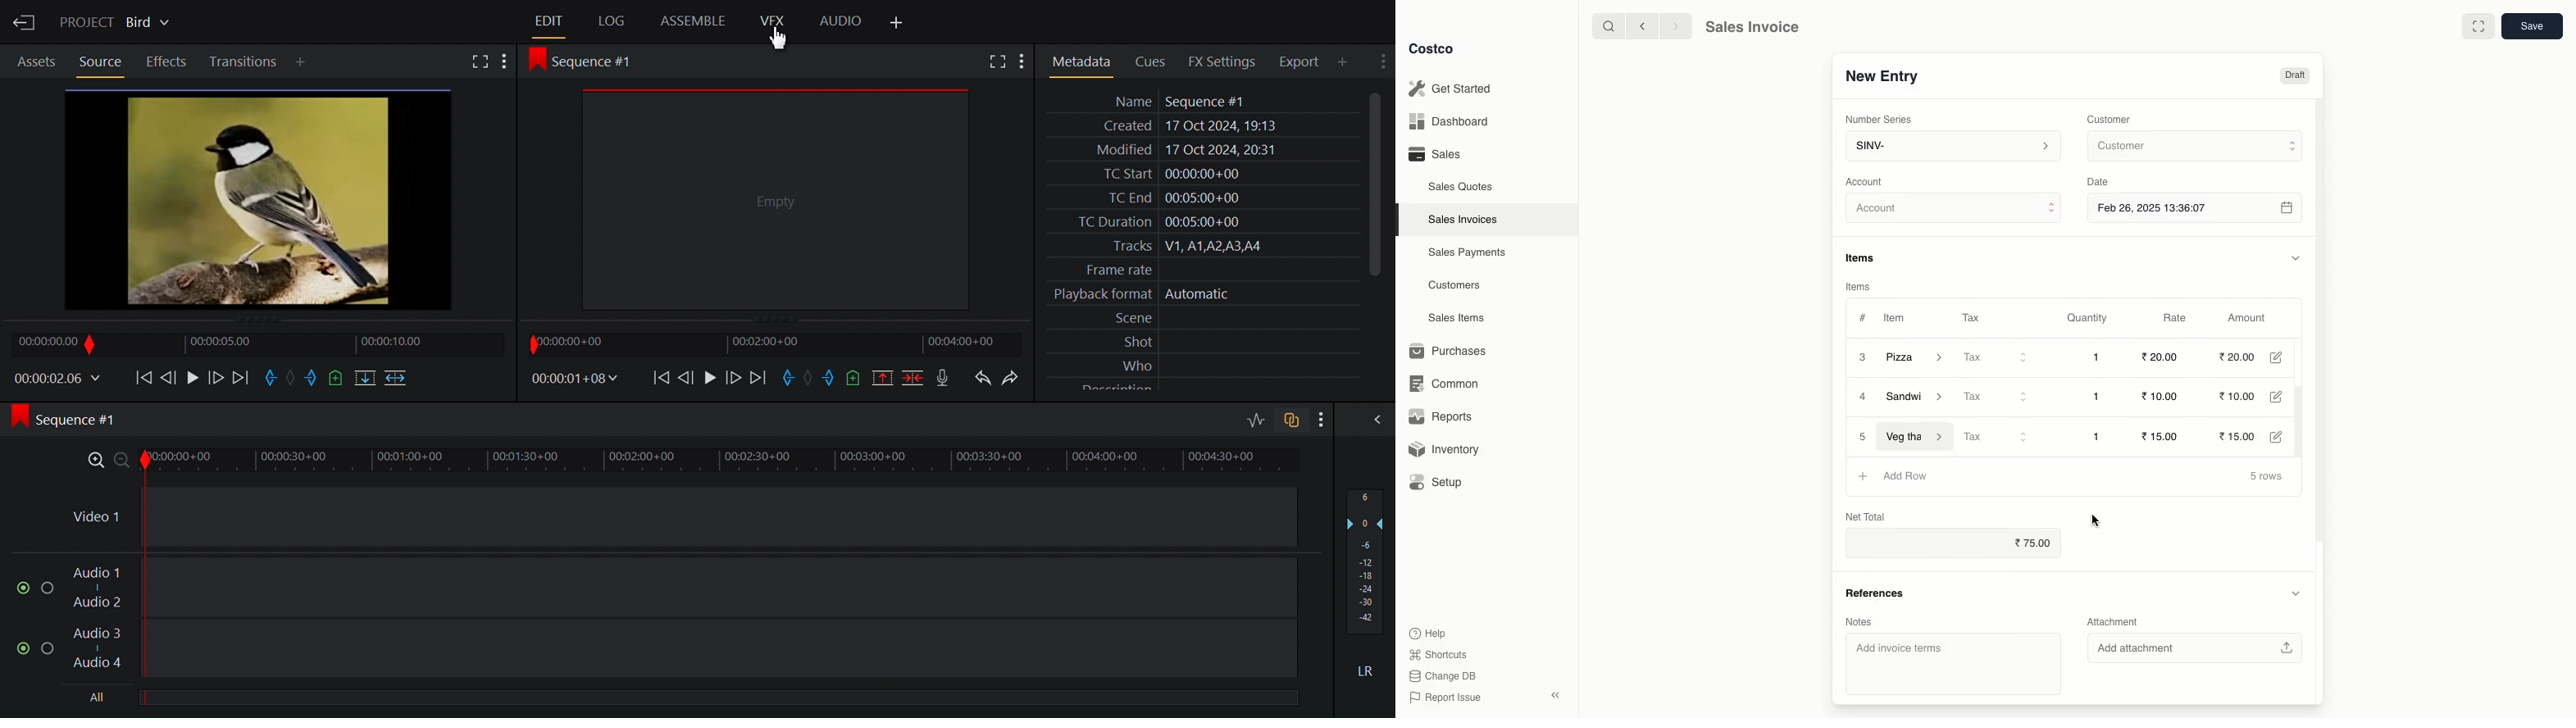 The image size is (2576, 728). Describe the element at coordinates (1896, 320) in the screenshot. I see `Item` at that location.